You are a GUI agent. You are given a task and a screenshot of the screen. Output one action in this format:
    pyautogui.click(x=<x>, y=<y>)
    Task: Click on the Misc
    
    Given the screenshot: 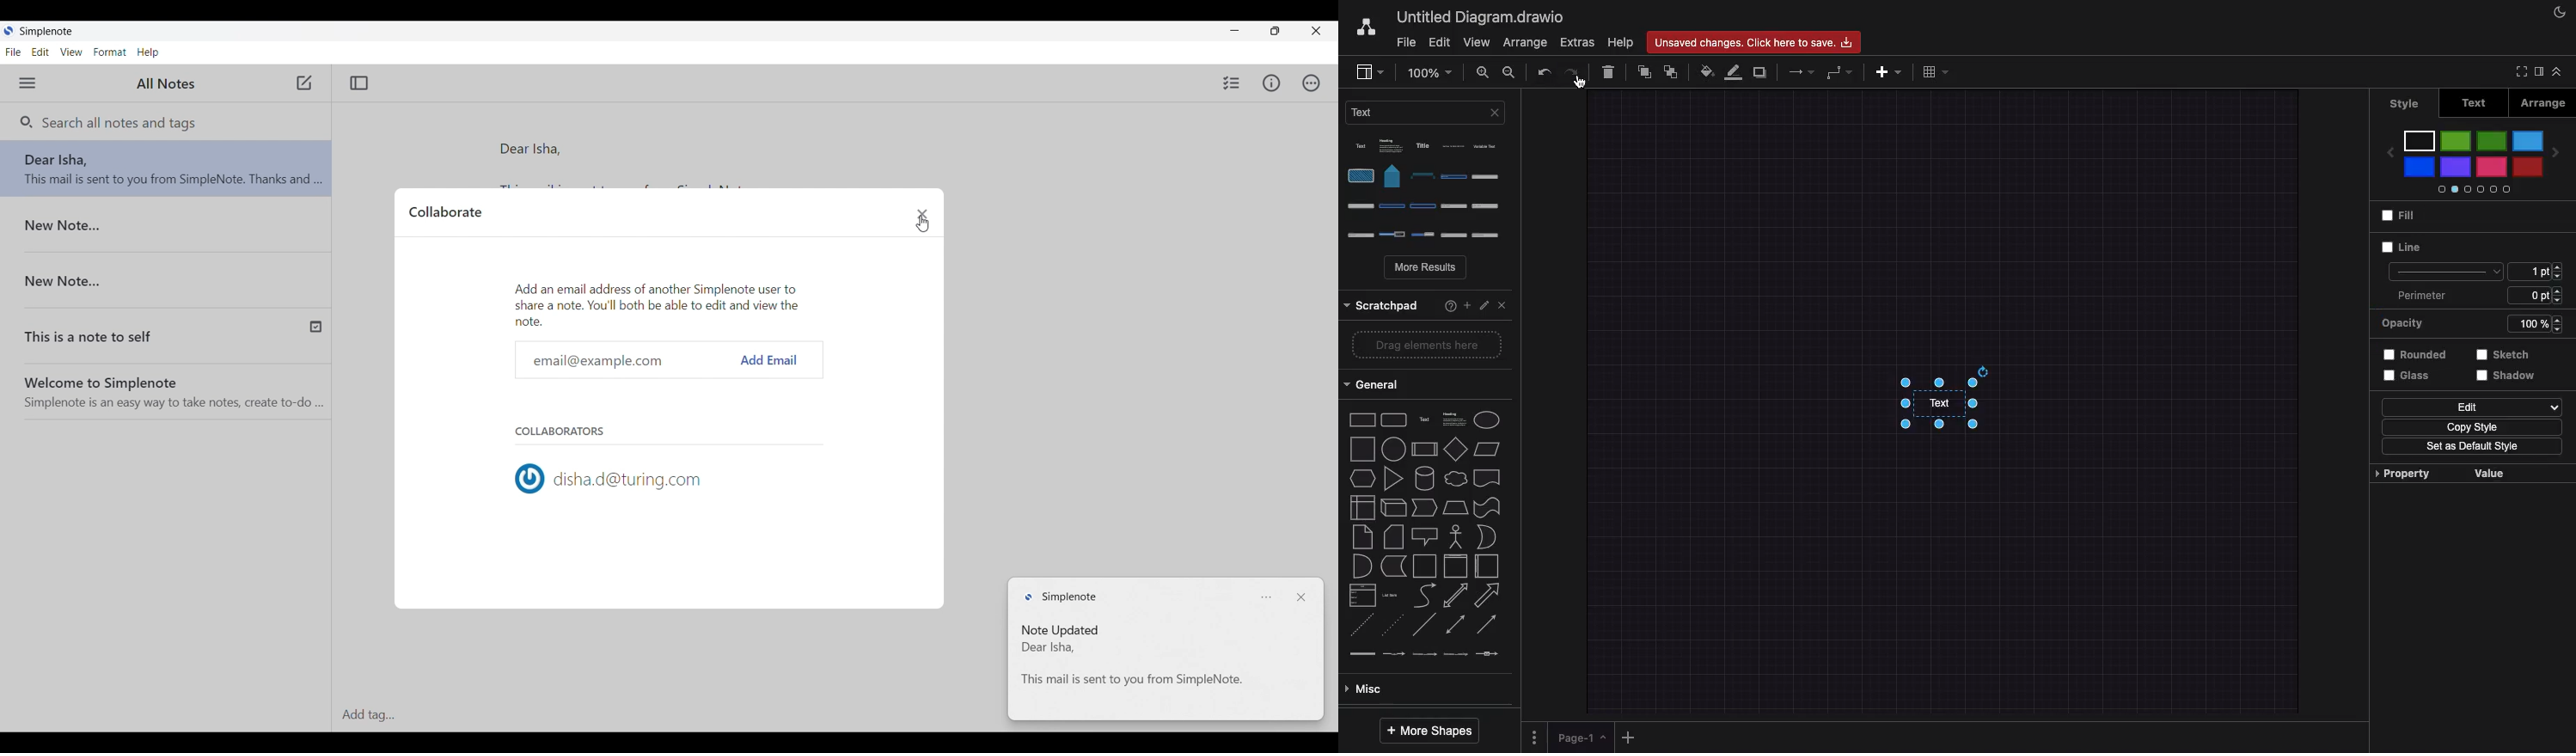 What is the action you would take?
    pyautogui.click(x=1367, y=691)
    